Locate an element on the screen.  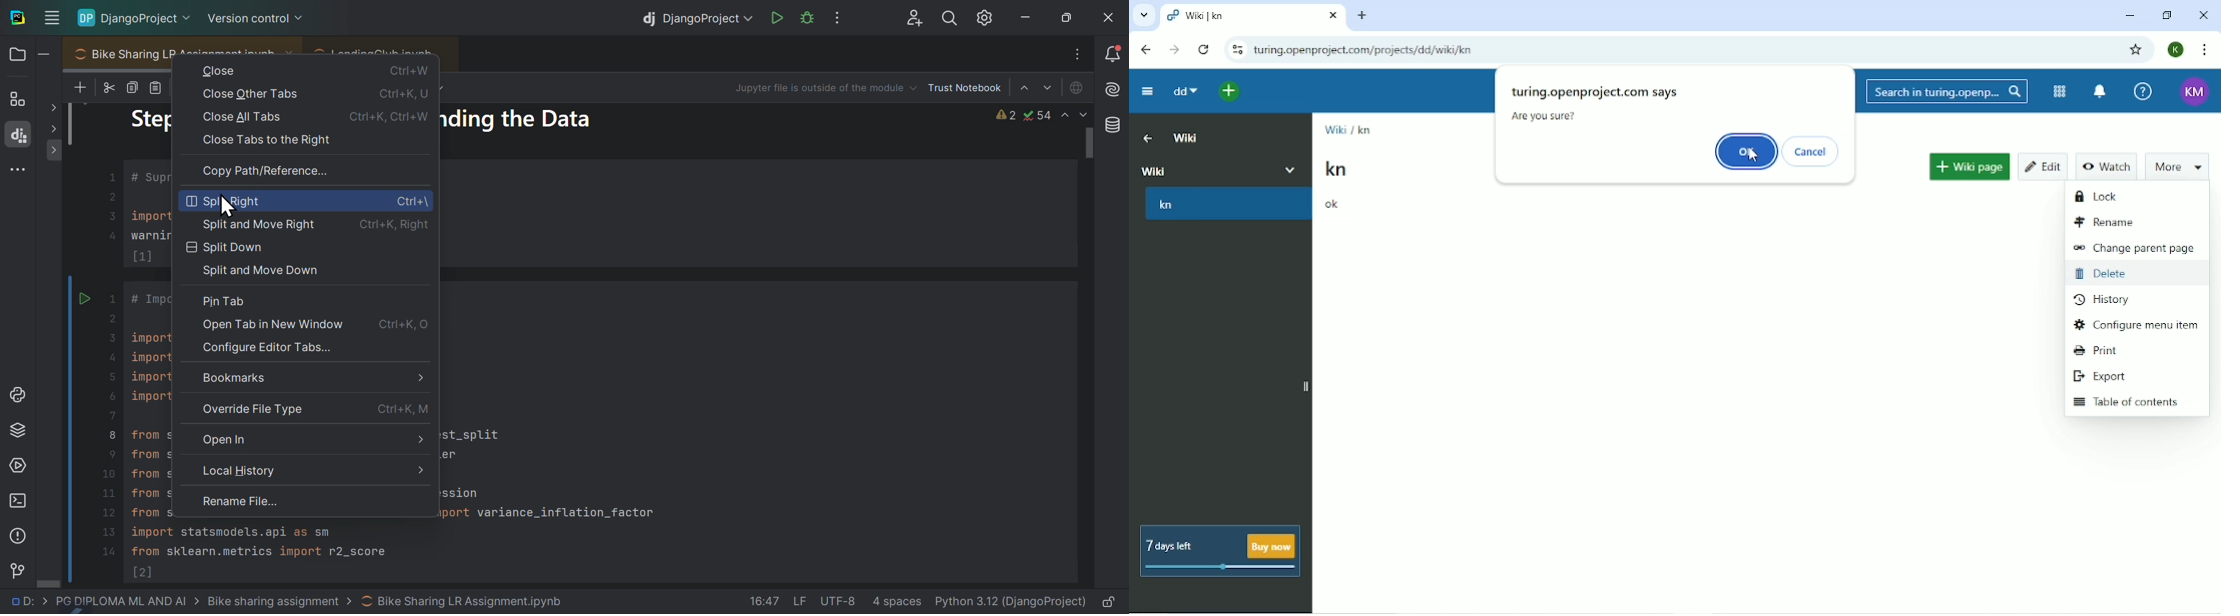
Modules is located at coordinates (2059, 91).